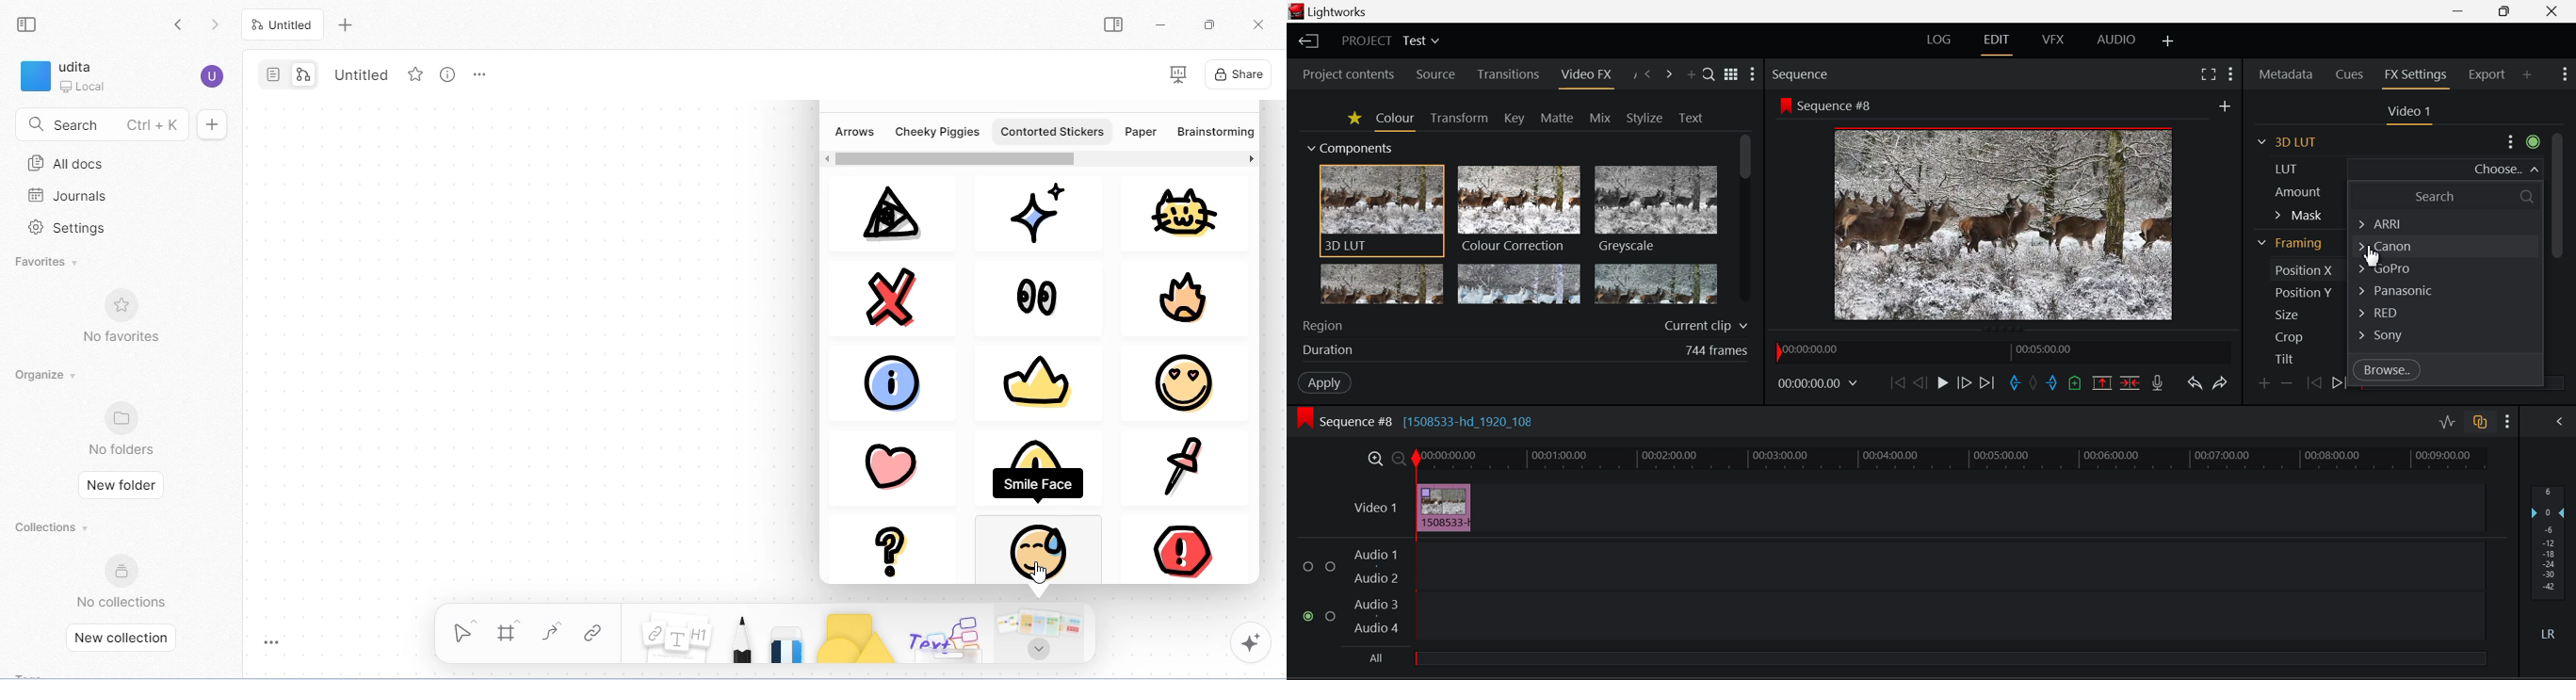 The width and height of the screenshot is (2576, 700). Describe the element at coordinates (122, 484) in the screenshot. I see `new folder` at that location.